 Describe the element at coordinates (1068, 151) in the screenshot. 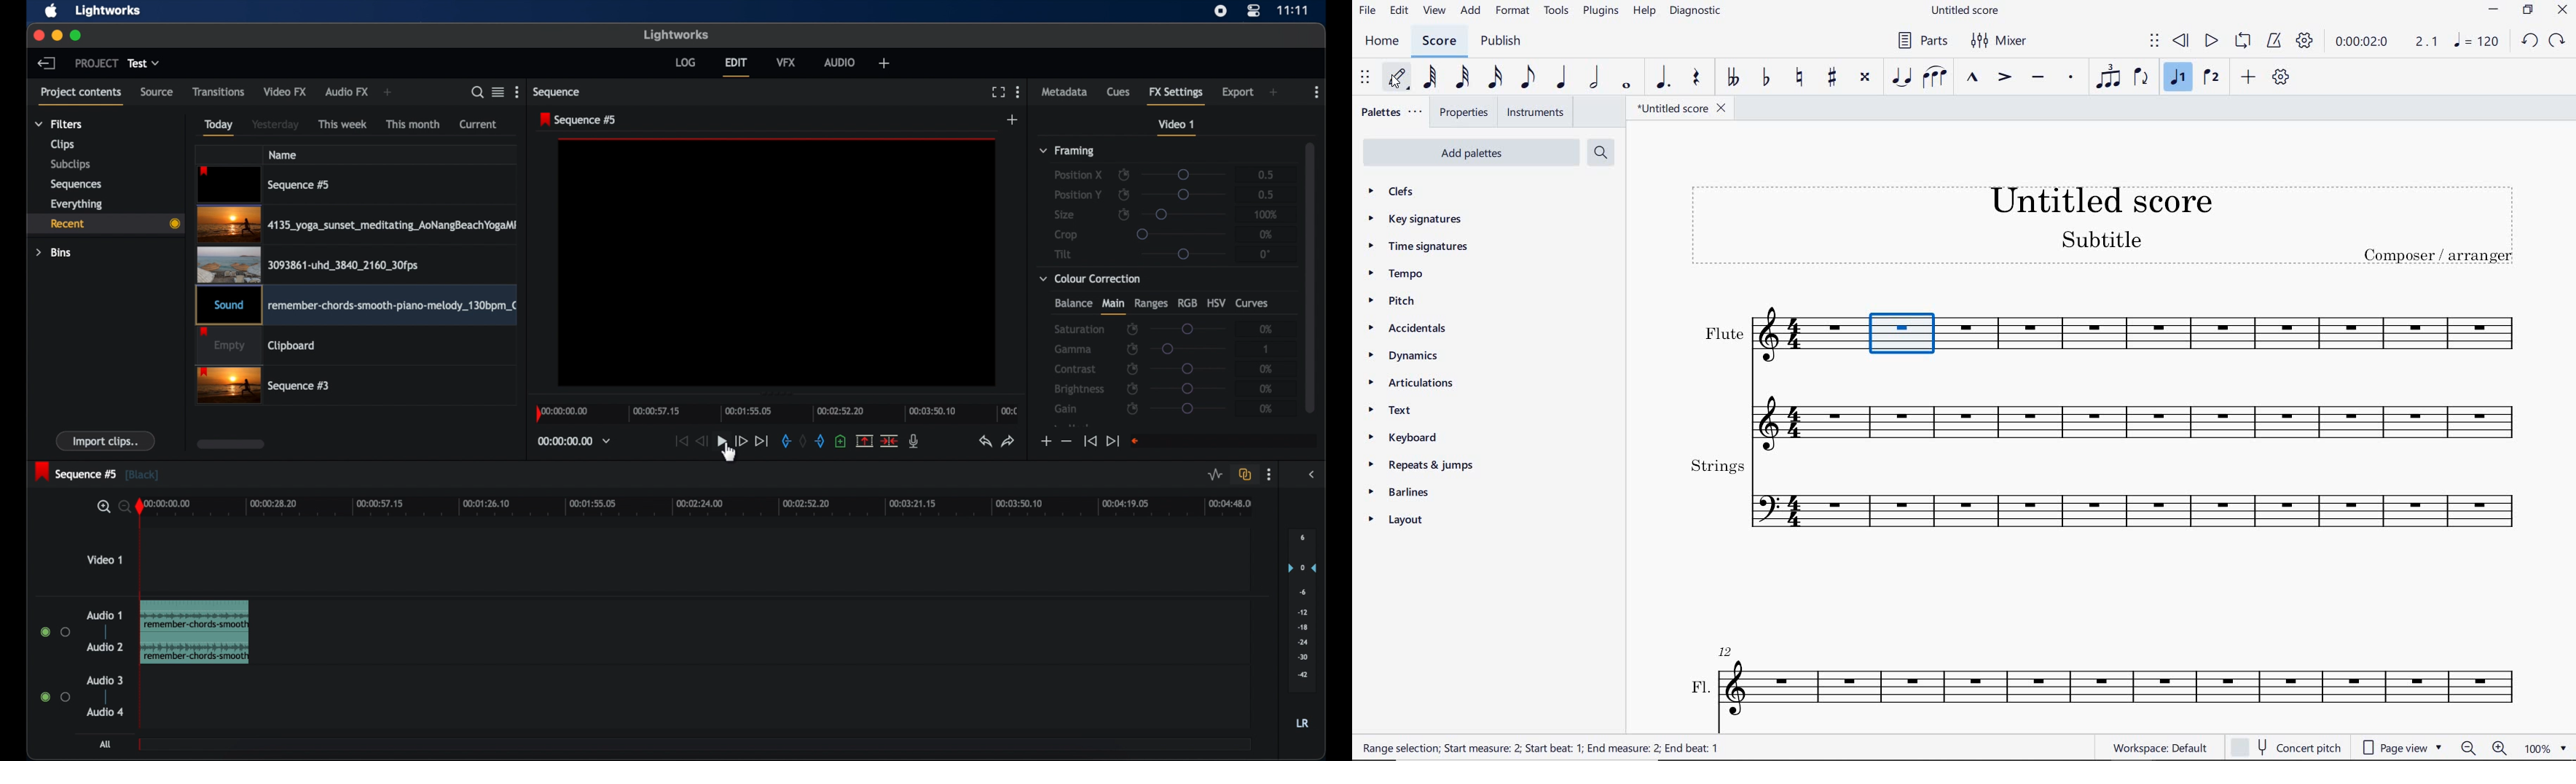

I see `framing` at that location.